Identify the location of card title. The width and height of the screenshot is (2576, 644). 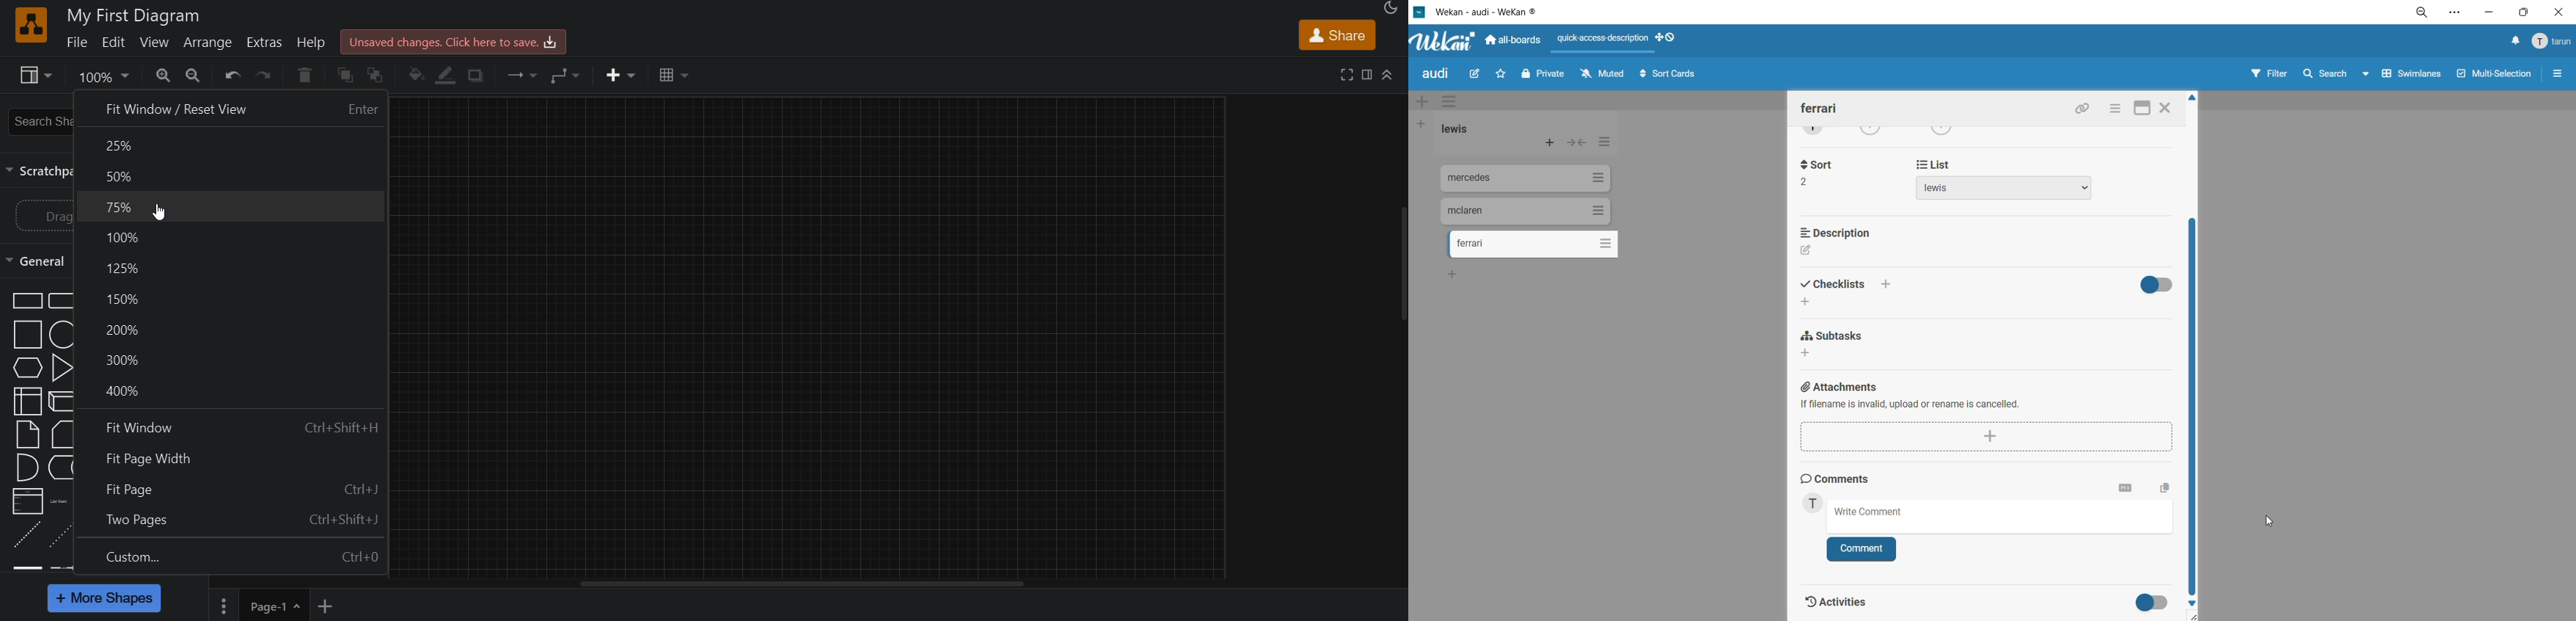
(1820, 108).